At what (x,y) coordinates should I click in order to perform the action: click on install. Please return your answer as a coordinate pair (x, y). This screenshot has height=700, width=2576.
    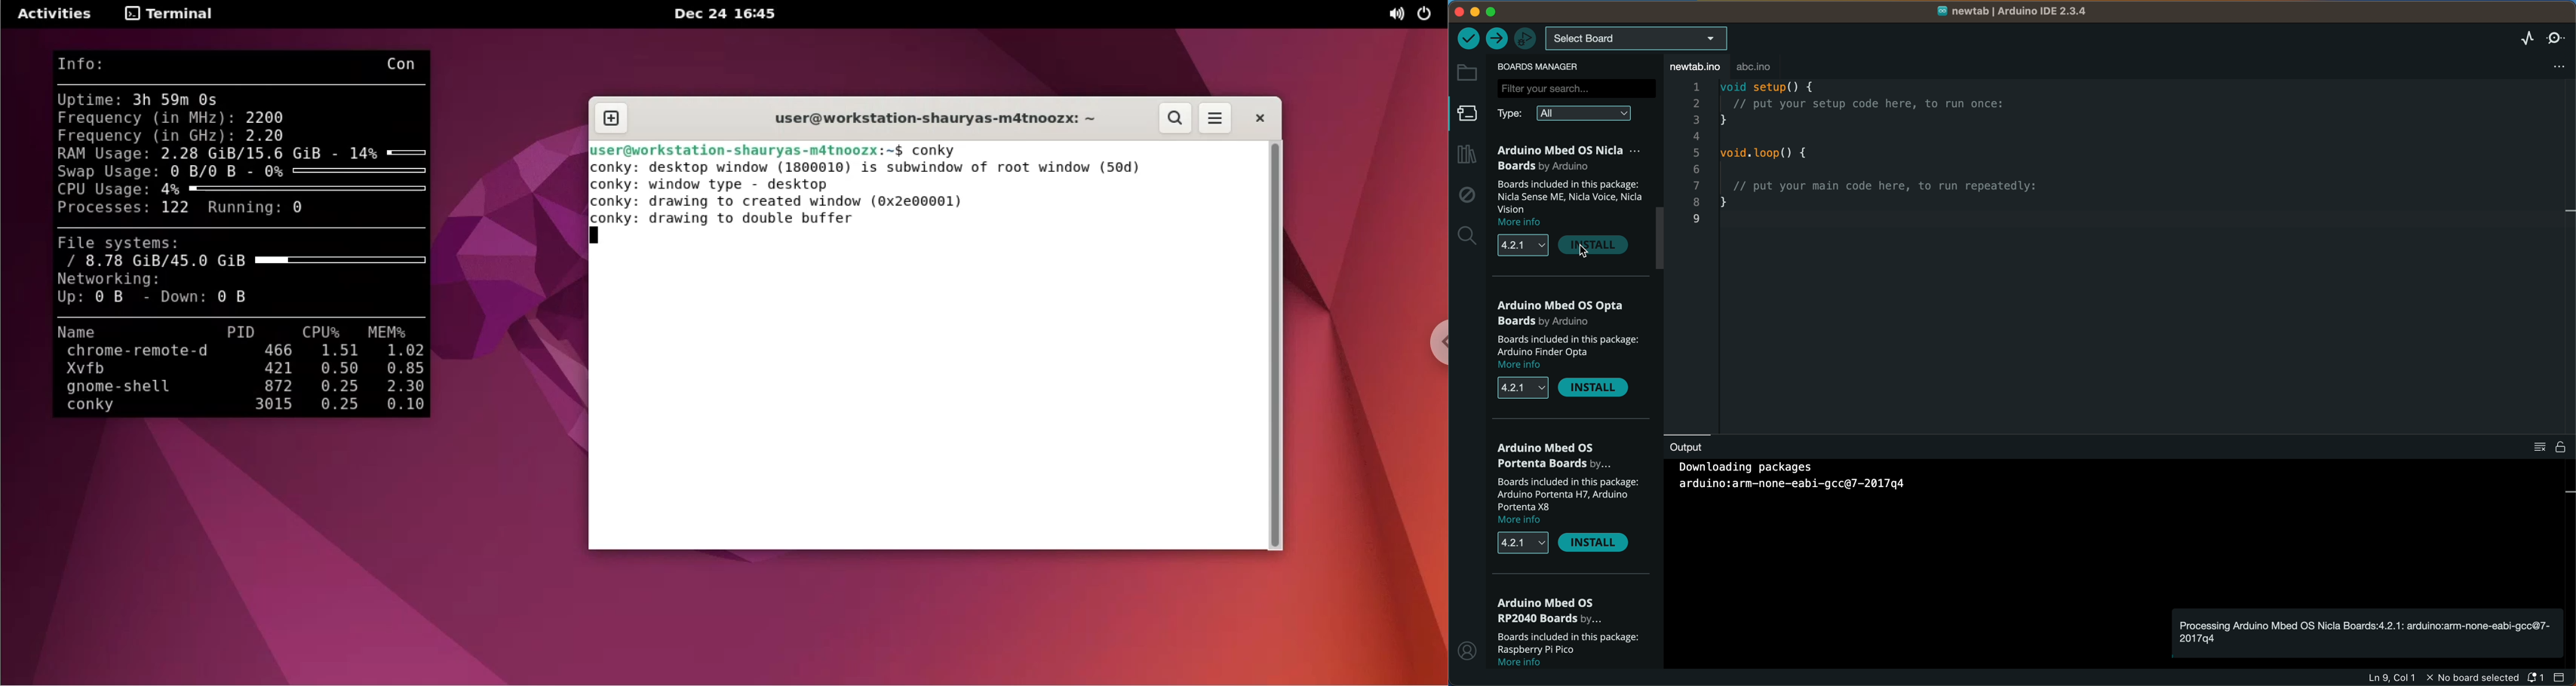
    Looking at the image, I should click on (1593, 245).